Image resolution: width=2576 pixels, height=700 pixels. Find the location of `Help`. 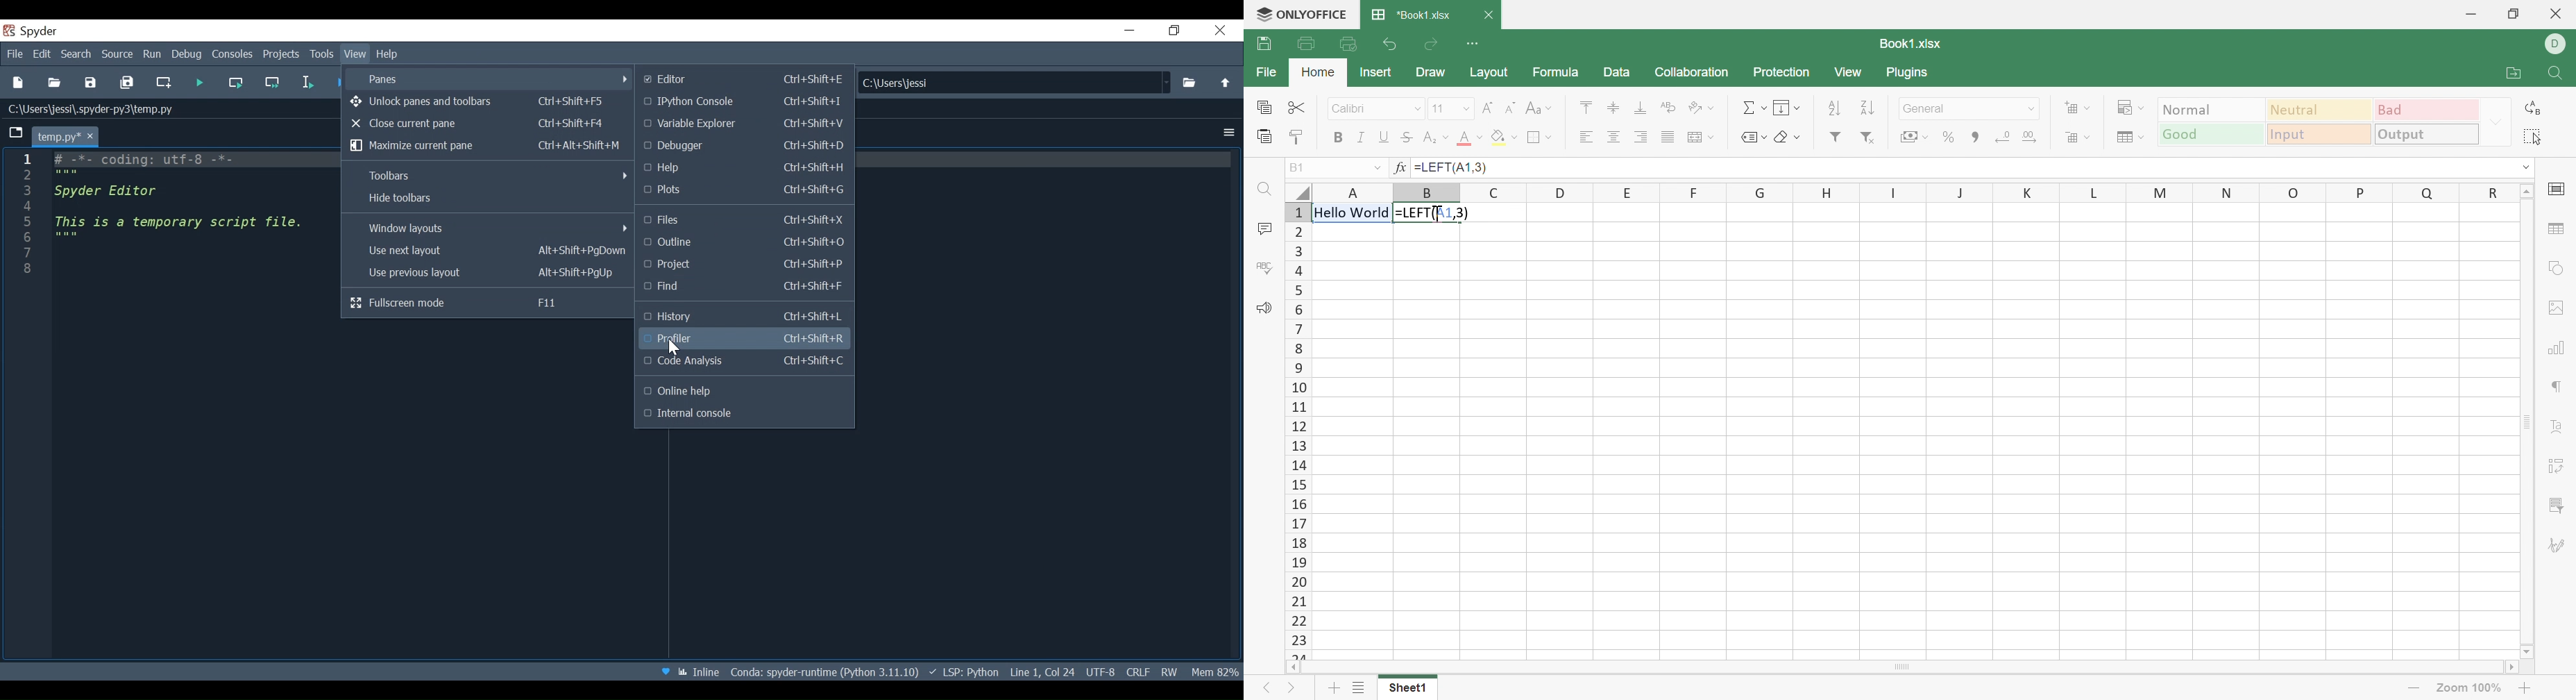

Help is located at coordinates (745, 167).